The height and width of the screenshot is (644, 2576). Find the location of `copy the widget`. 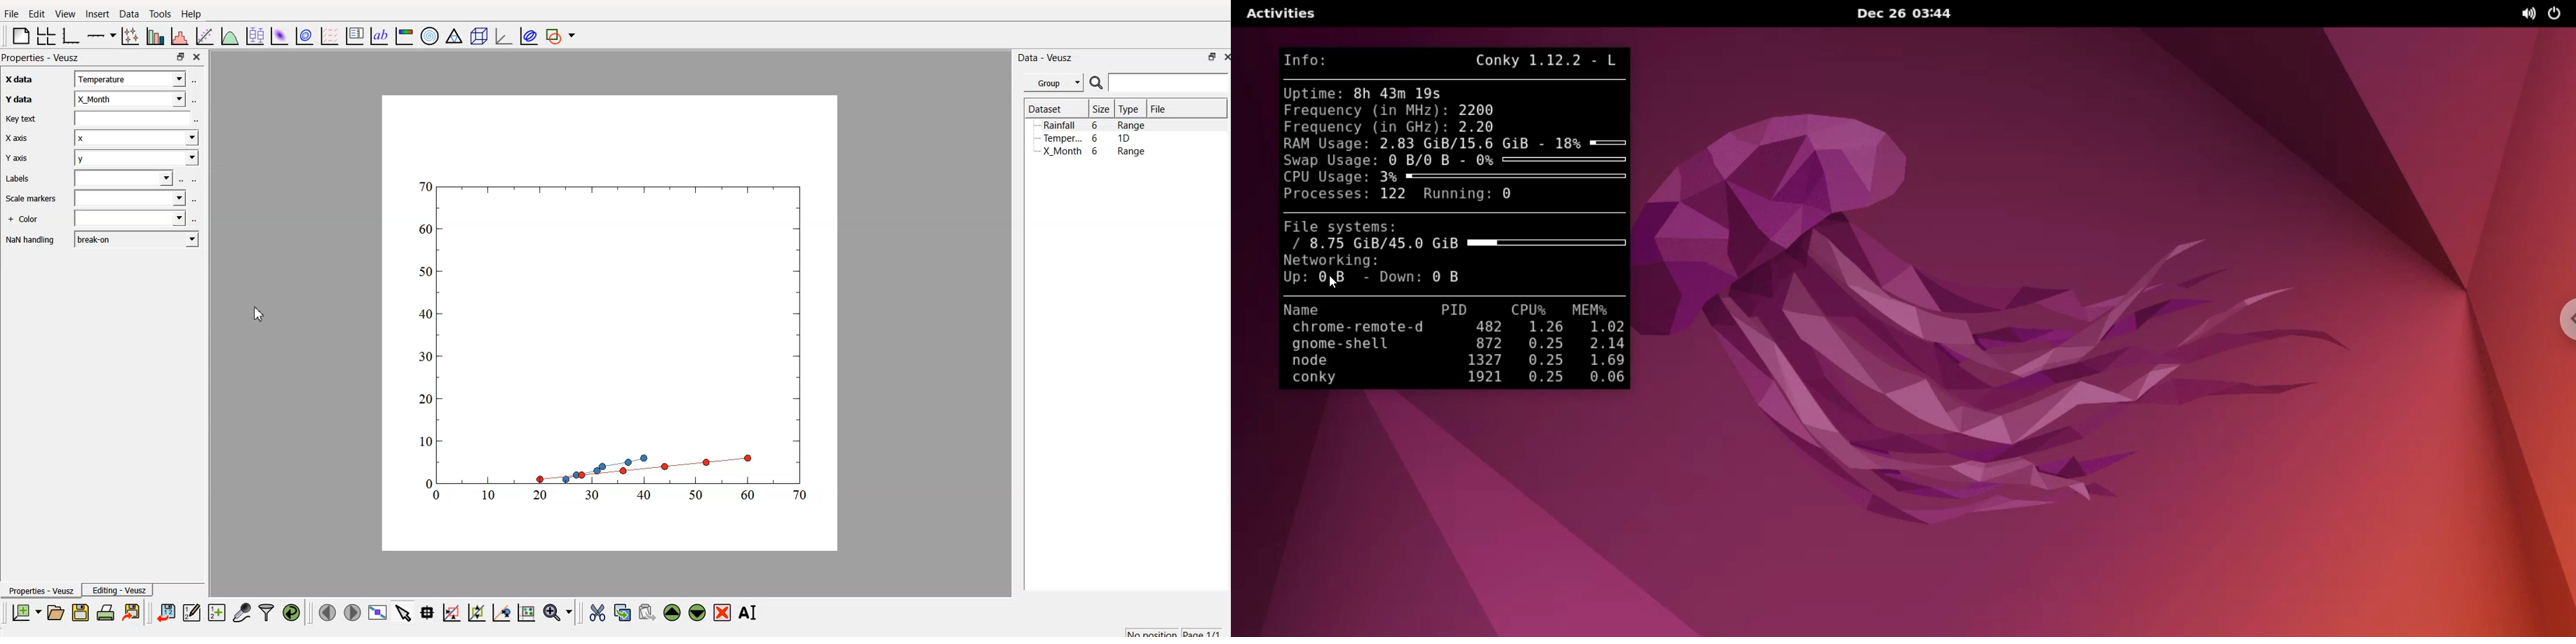

copy the widget is located at coordinates (622, 611).